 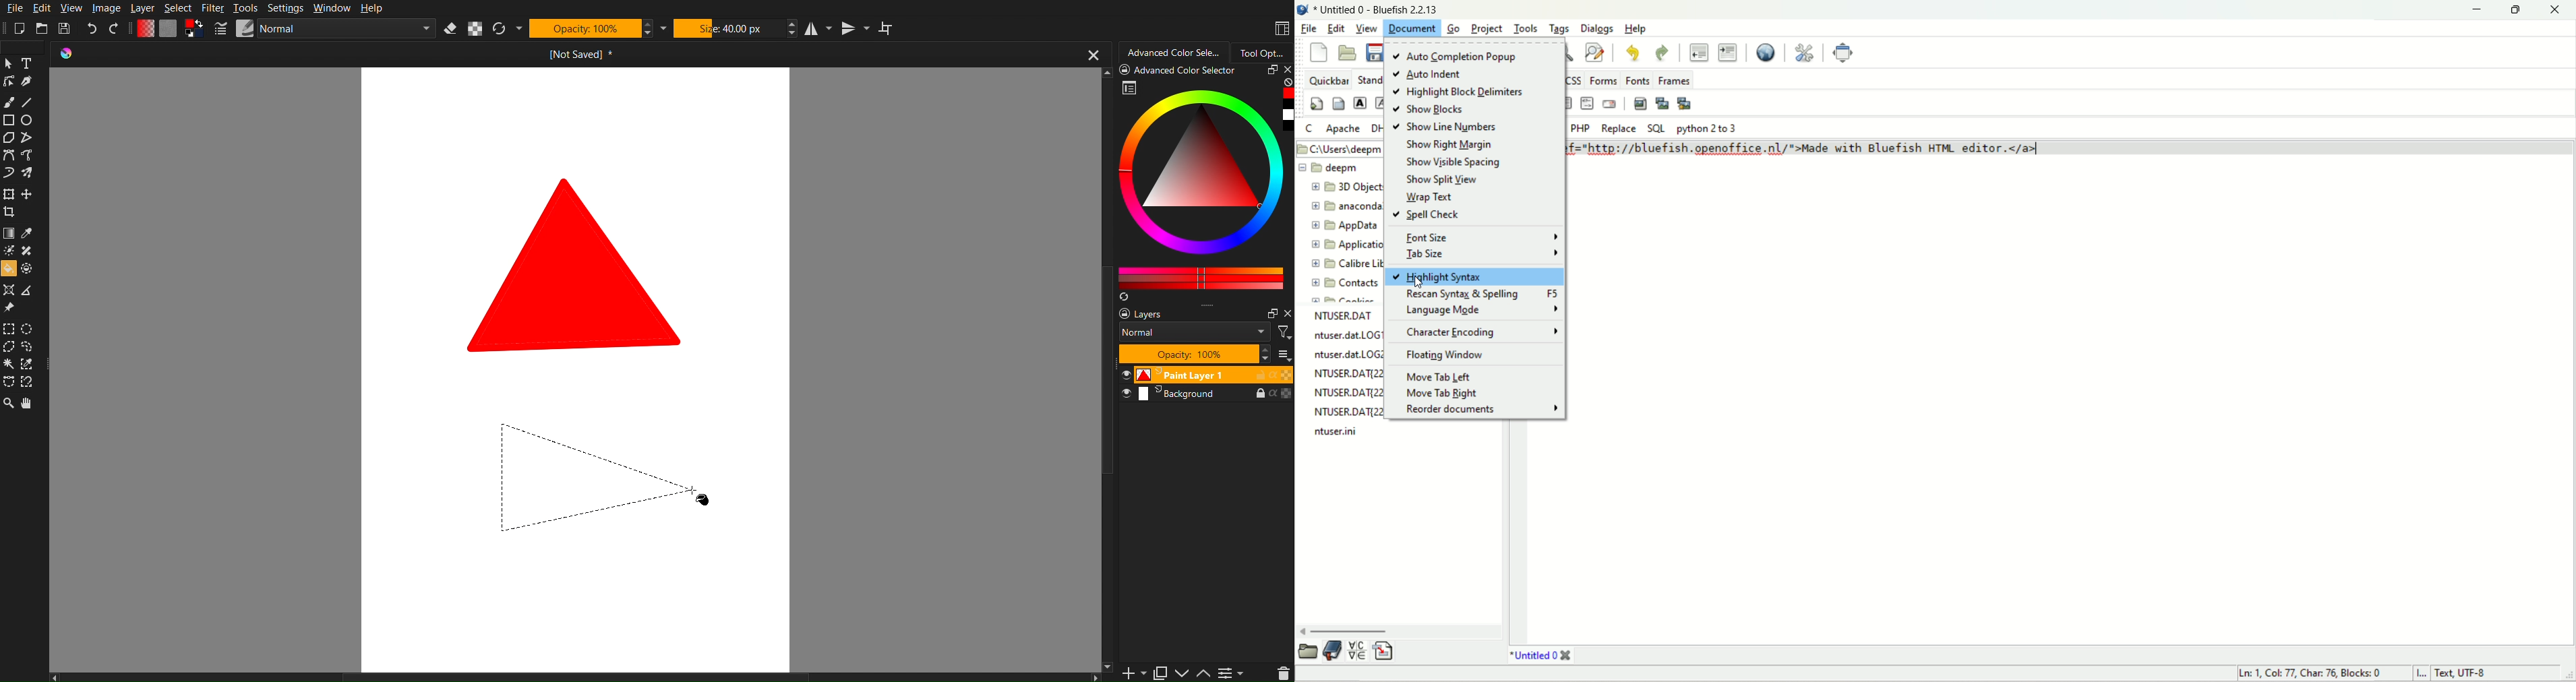 I want to click on New, so click(x=18, y=30).